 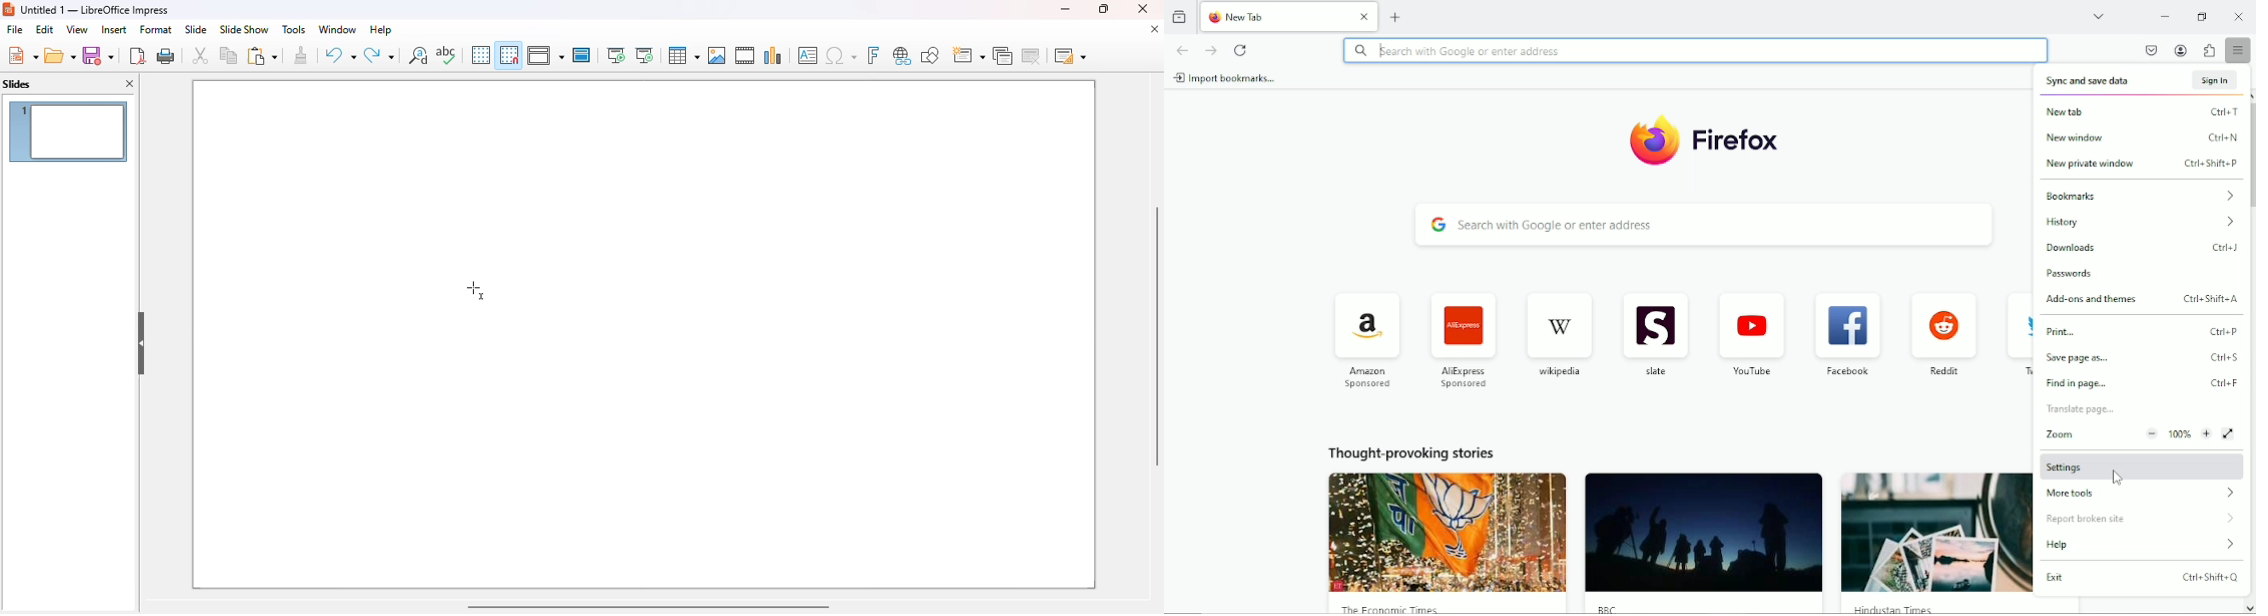 I want to click on Account, so click(x=2182, y=51).